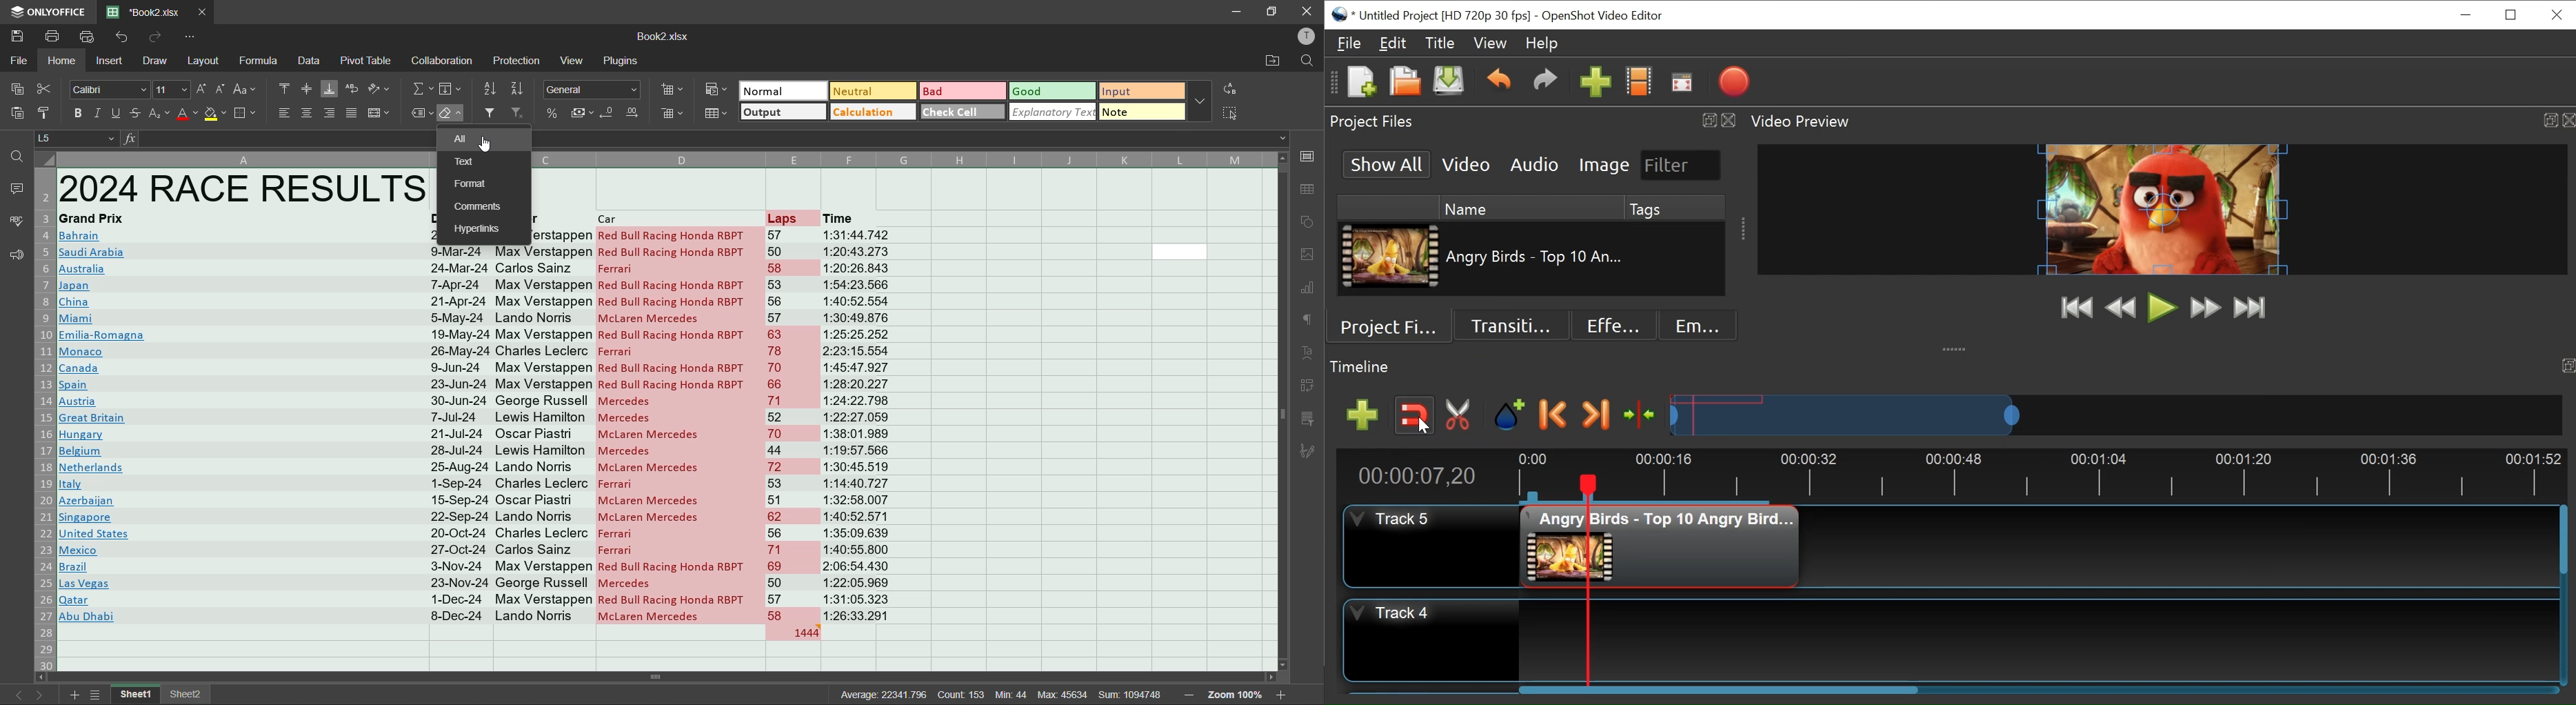 The image size is (2576, 728). Describe the element at coordinates (160, 113) in the screenshot. I see `sub/superscript` at that location.